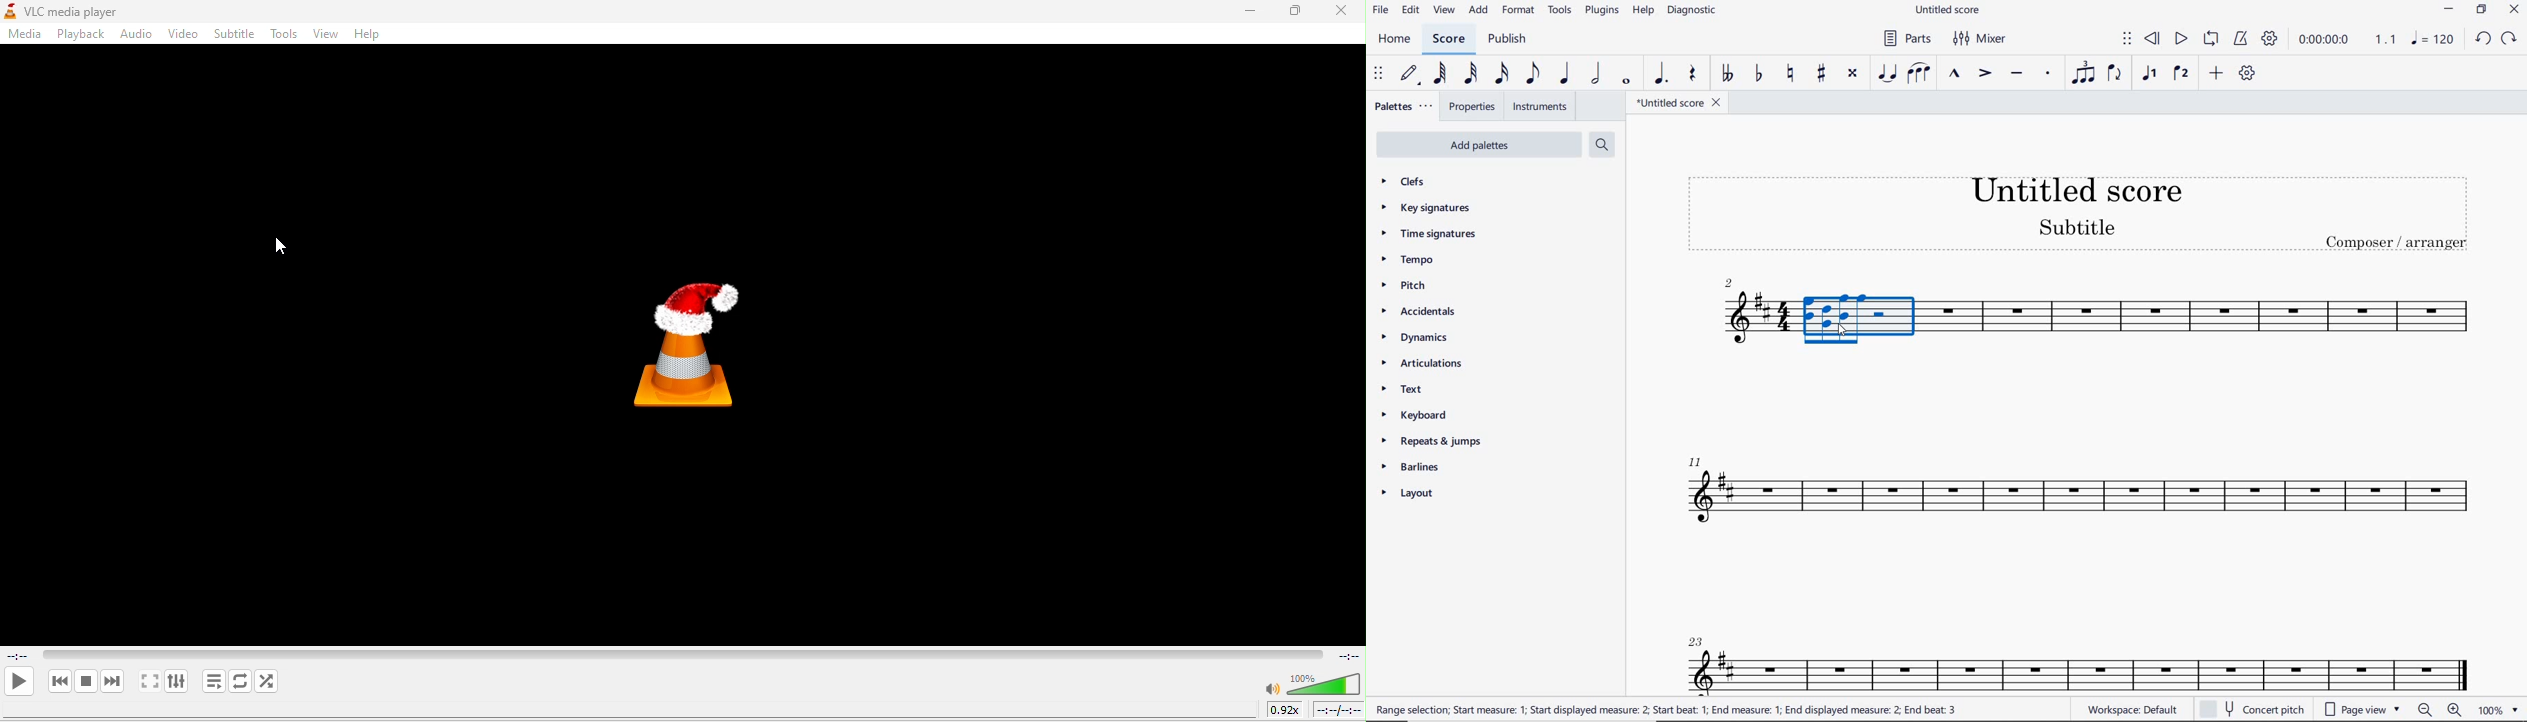  Describe the element at coordinates (1296, 12) in the screenshot. I see `maximize` at that location.